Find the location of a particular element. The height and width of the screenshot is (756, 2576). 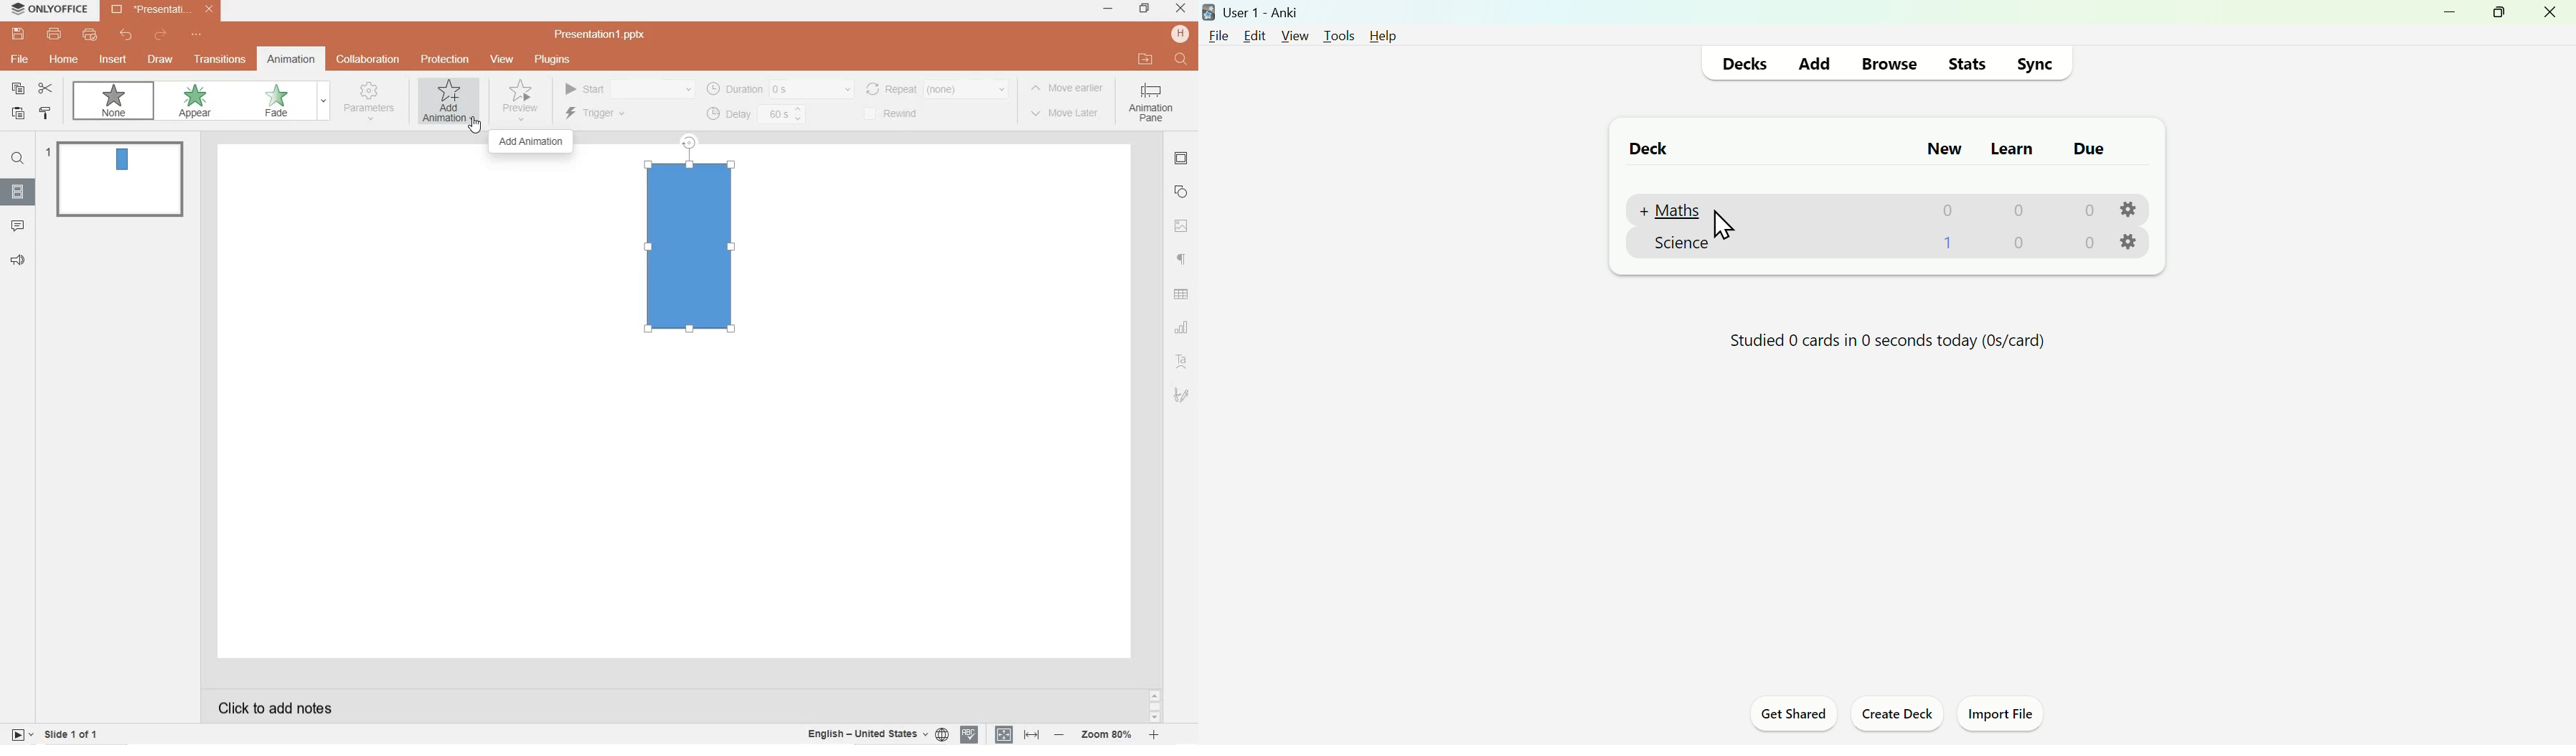

paragraph settings is located at coordinates (1182, 258).